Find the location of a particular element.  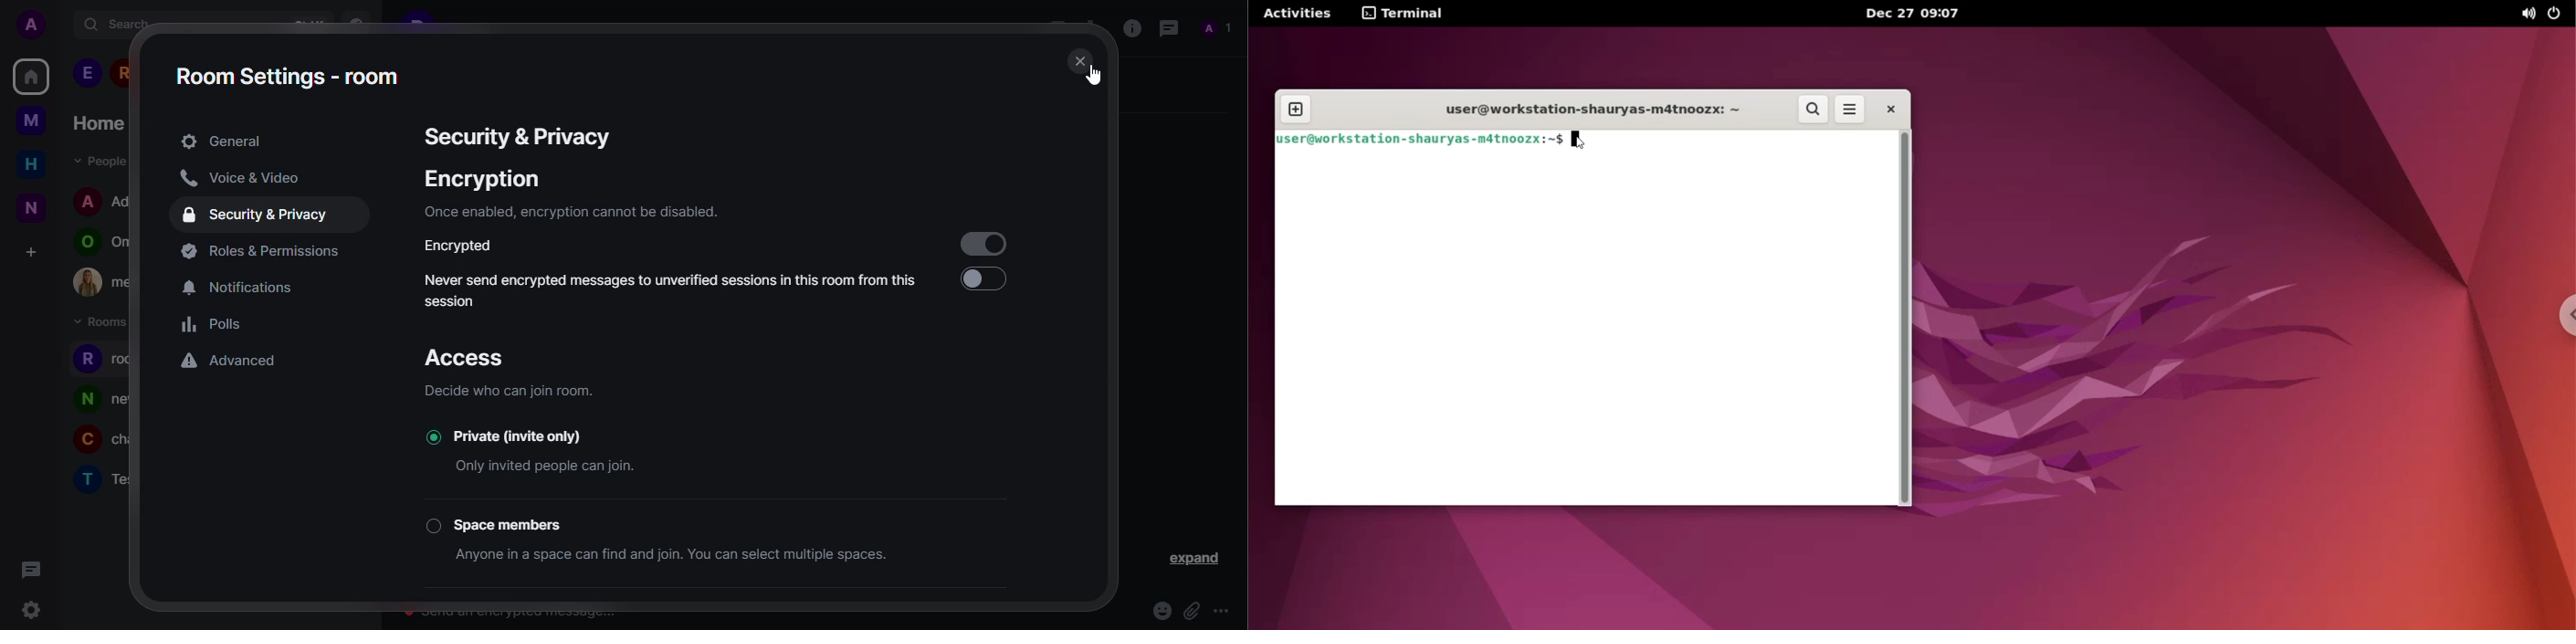

info is located at coordinates (1129, 27).